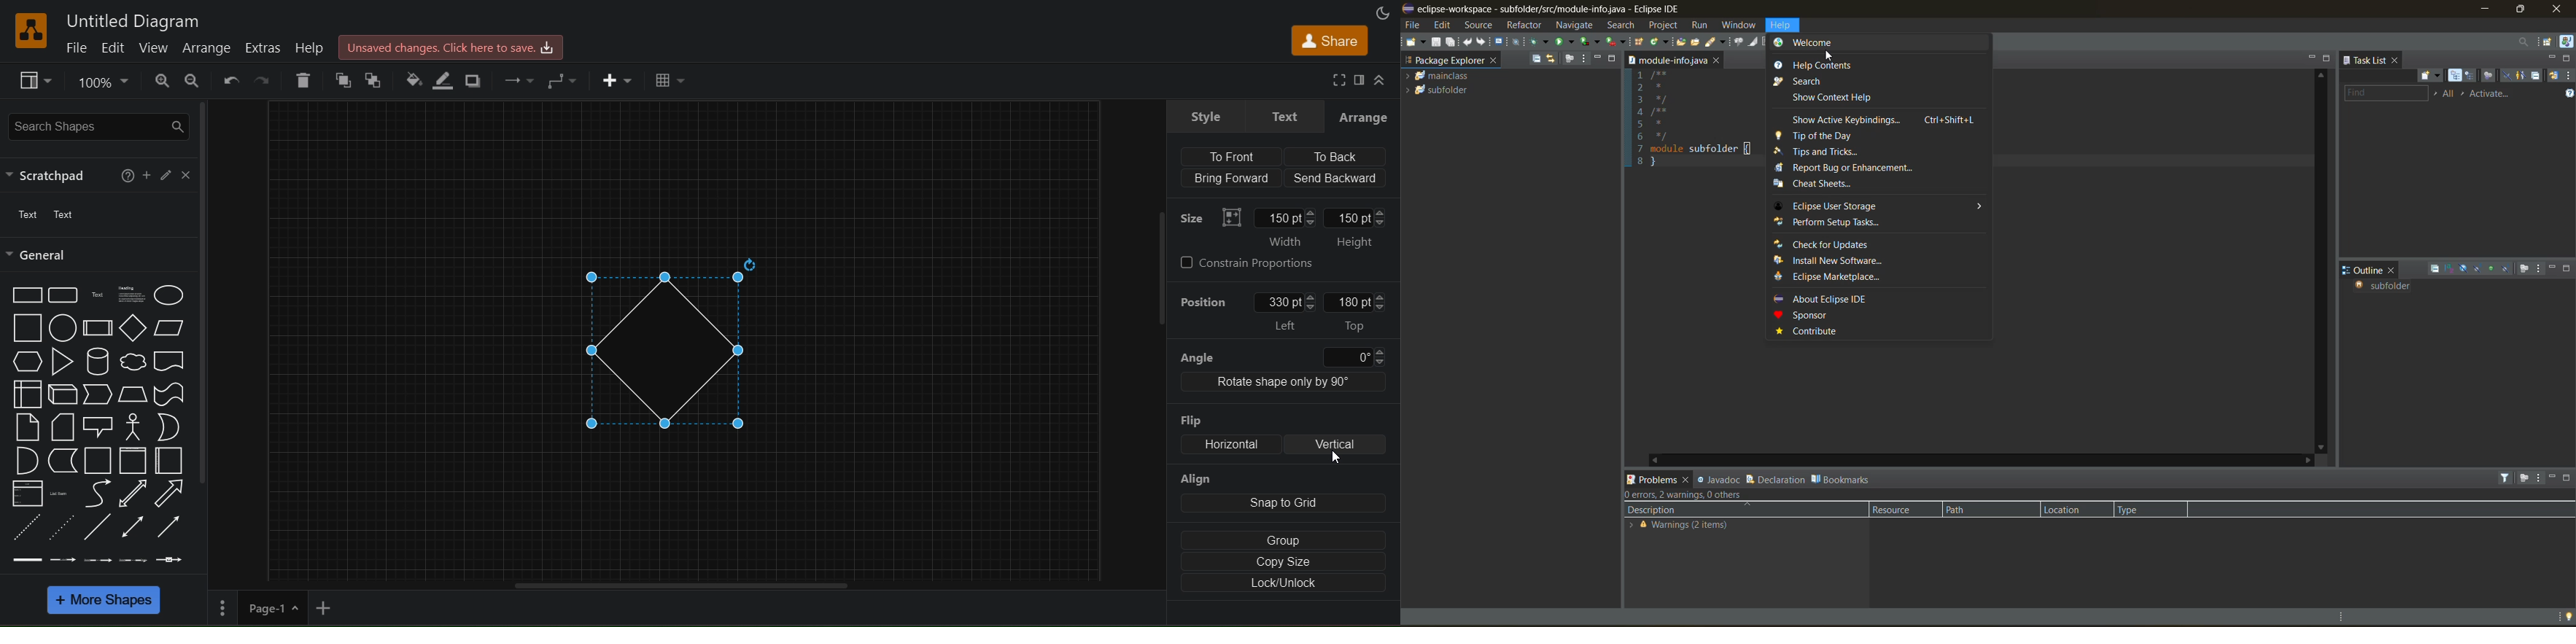 The image size is (2576, 644). What do you see at coordinates (1825, 151) in the screenshot?
I see `tips and tricks` at bounding box center [1825, 151].